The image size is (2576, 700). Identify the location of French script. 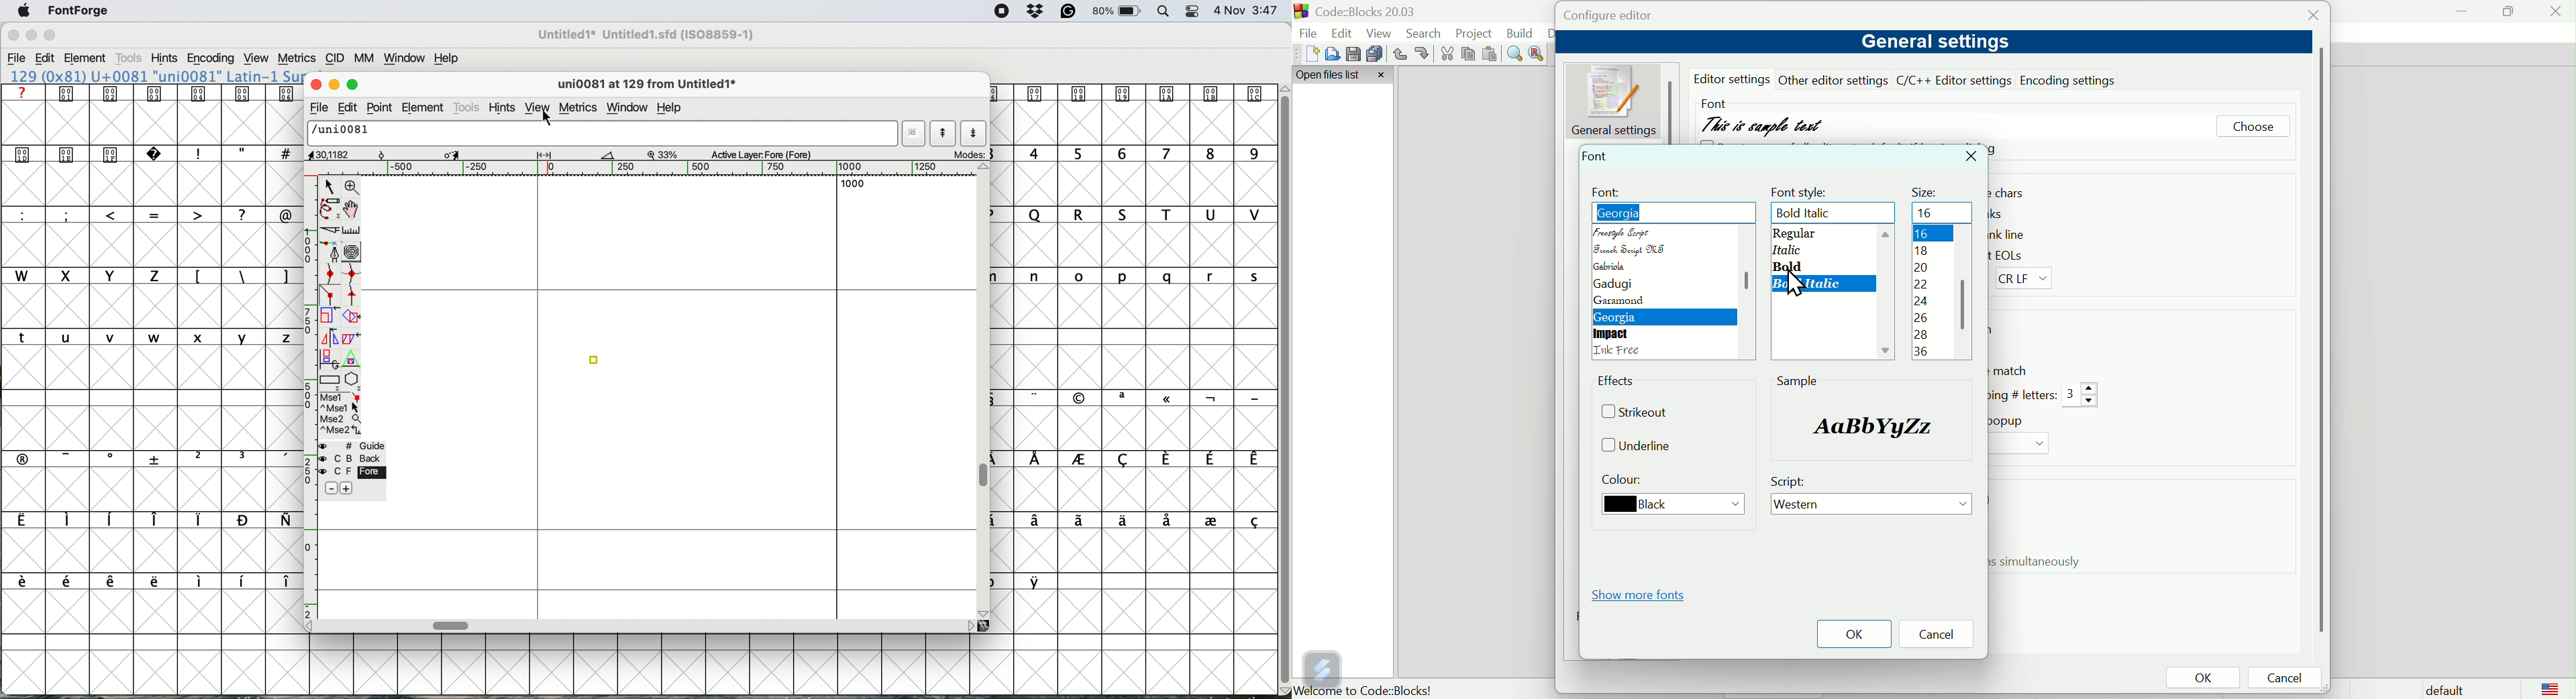
(1631, 250).